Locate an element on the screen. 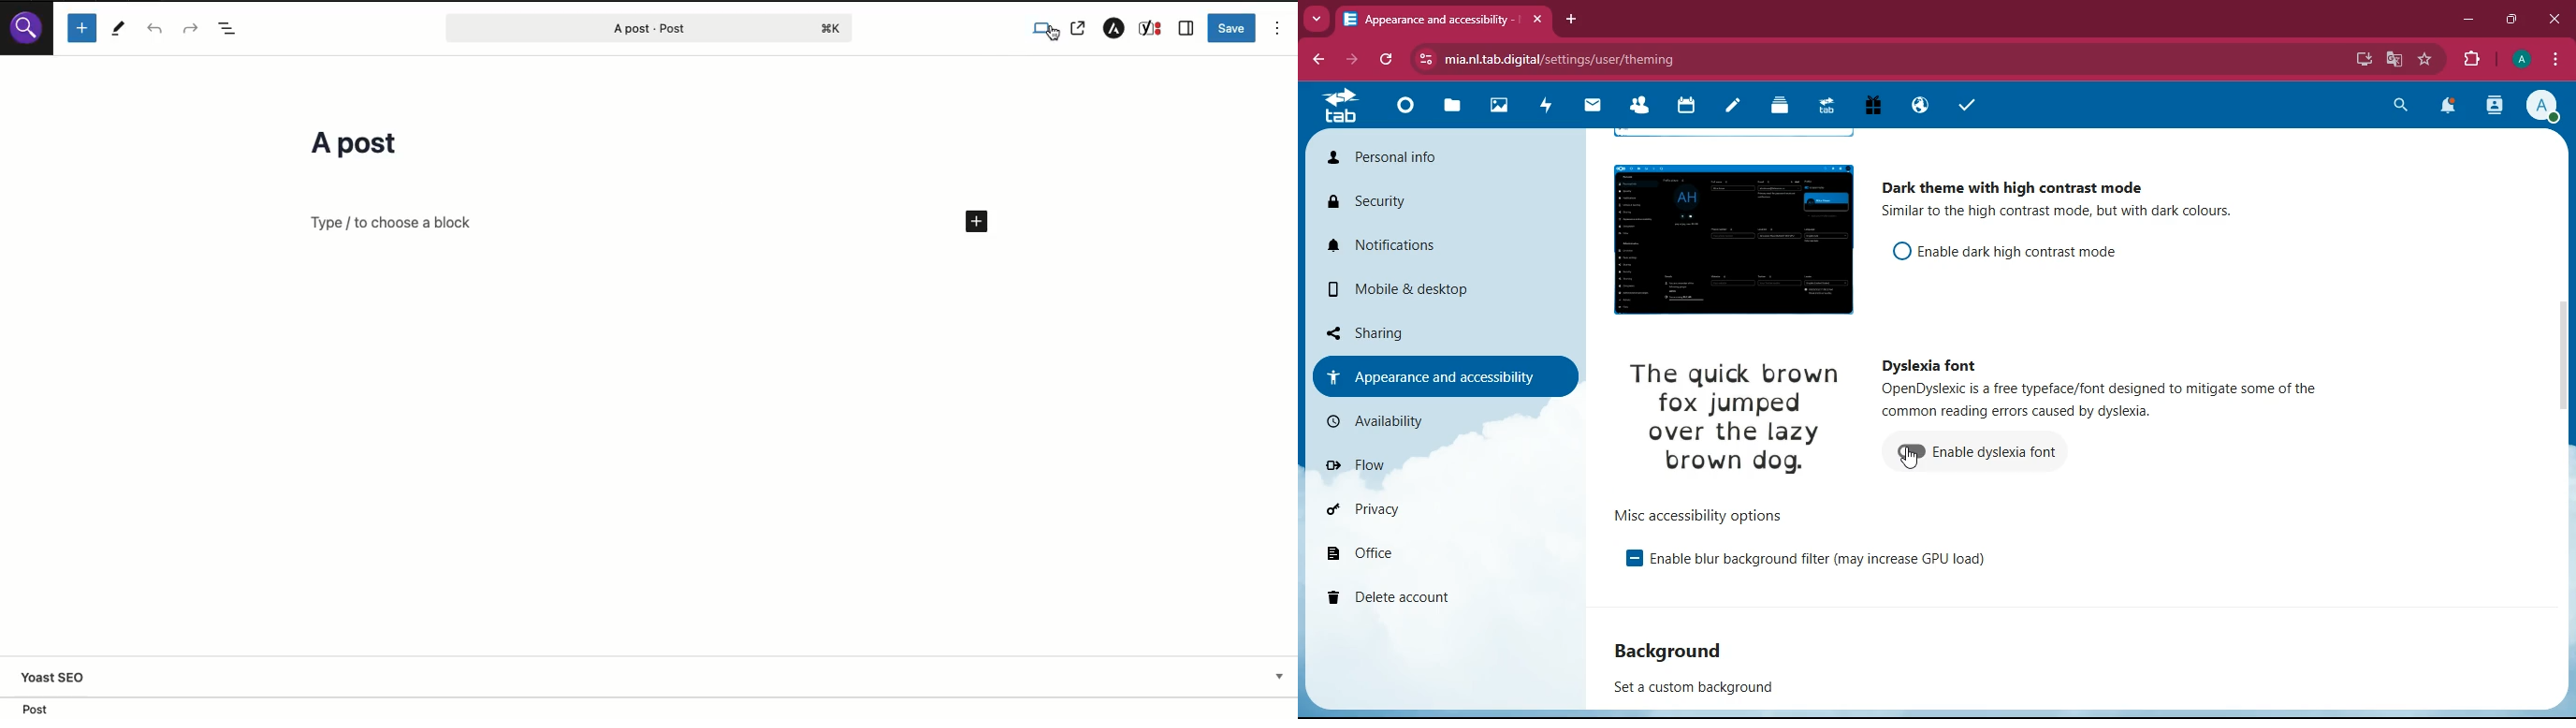 This screenshot has height=728, width=2576. View post is located at coordinates (1082, 28).